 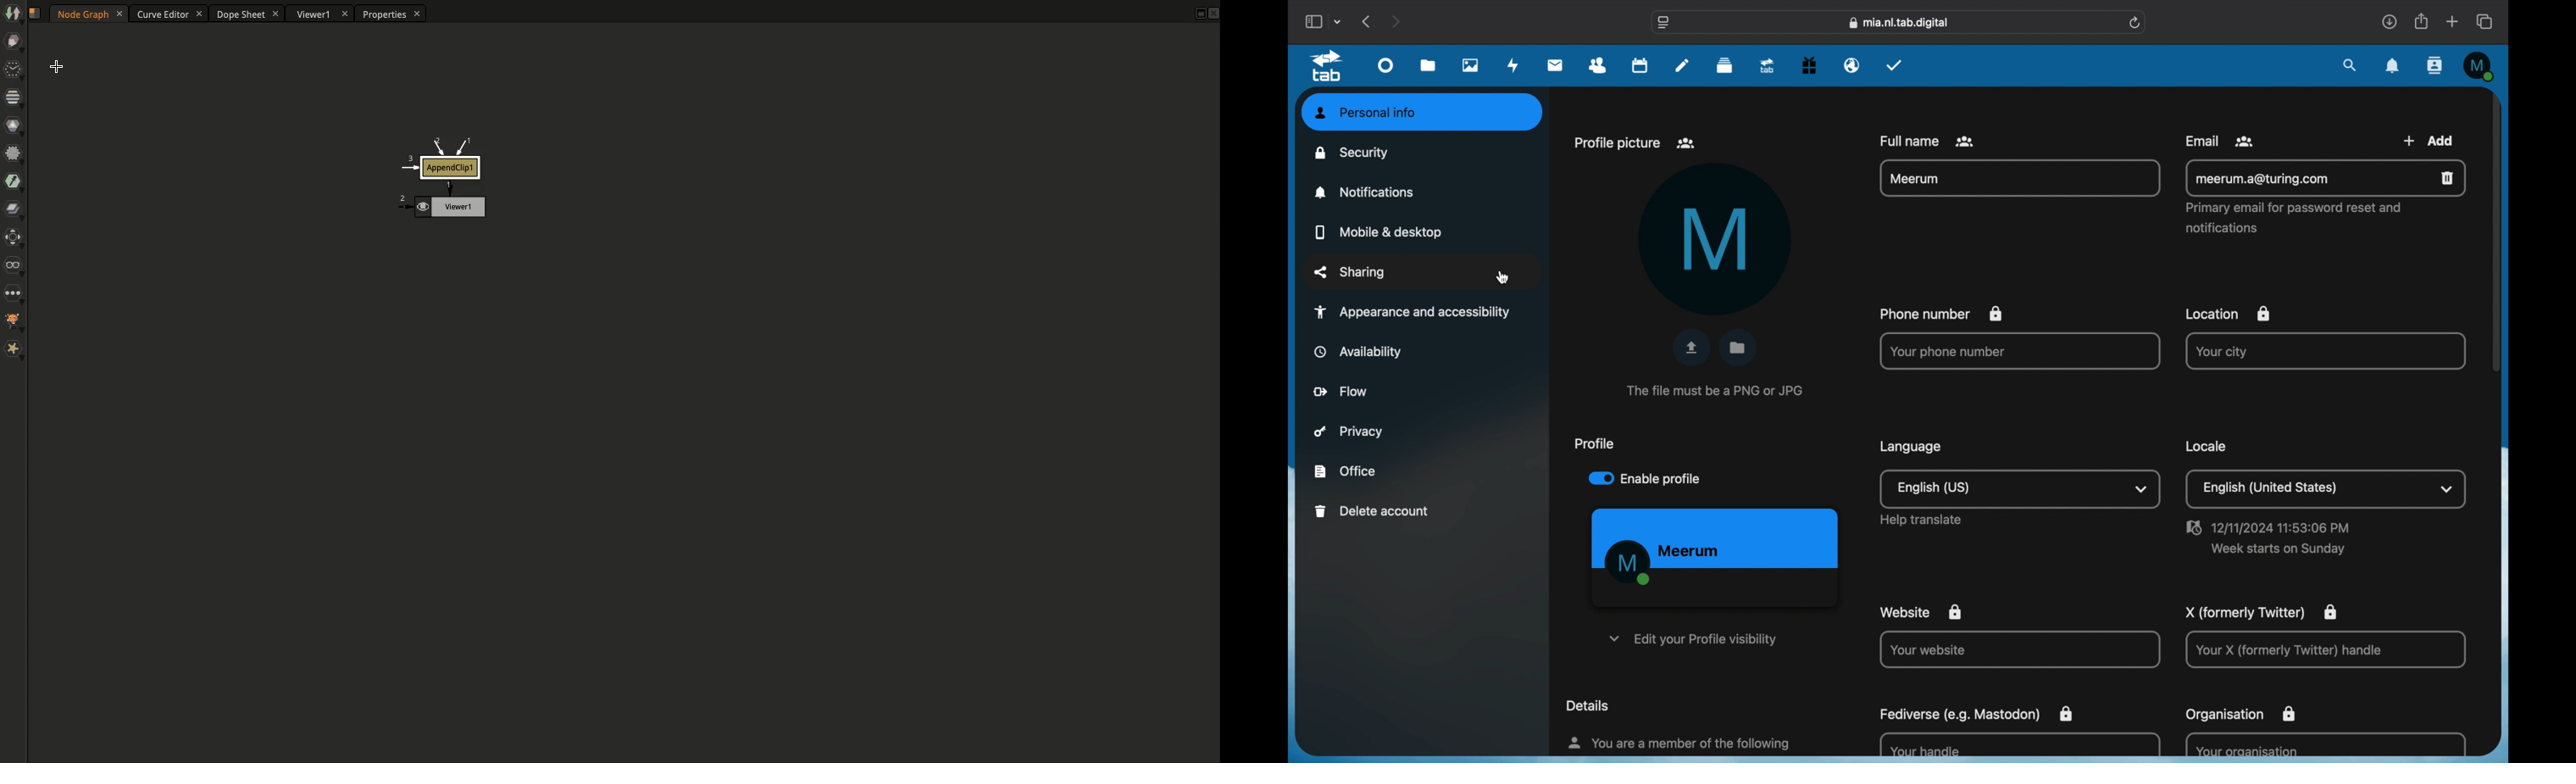 I want to click on downloads, so click(x=2388, y=21).